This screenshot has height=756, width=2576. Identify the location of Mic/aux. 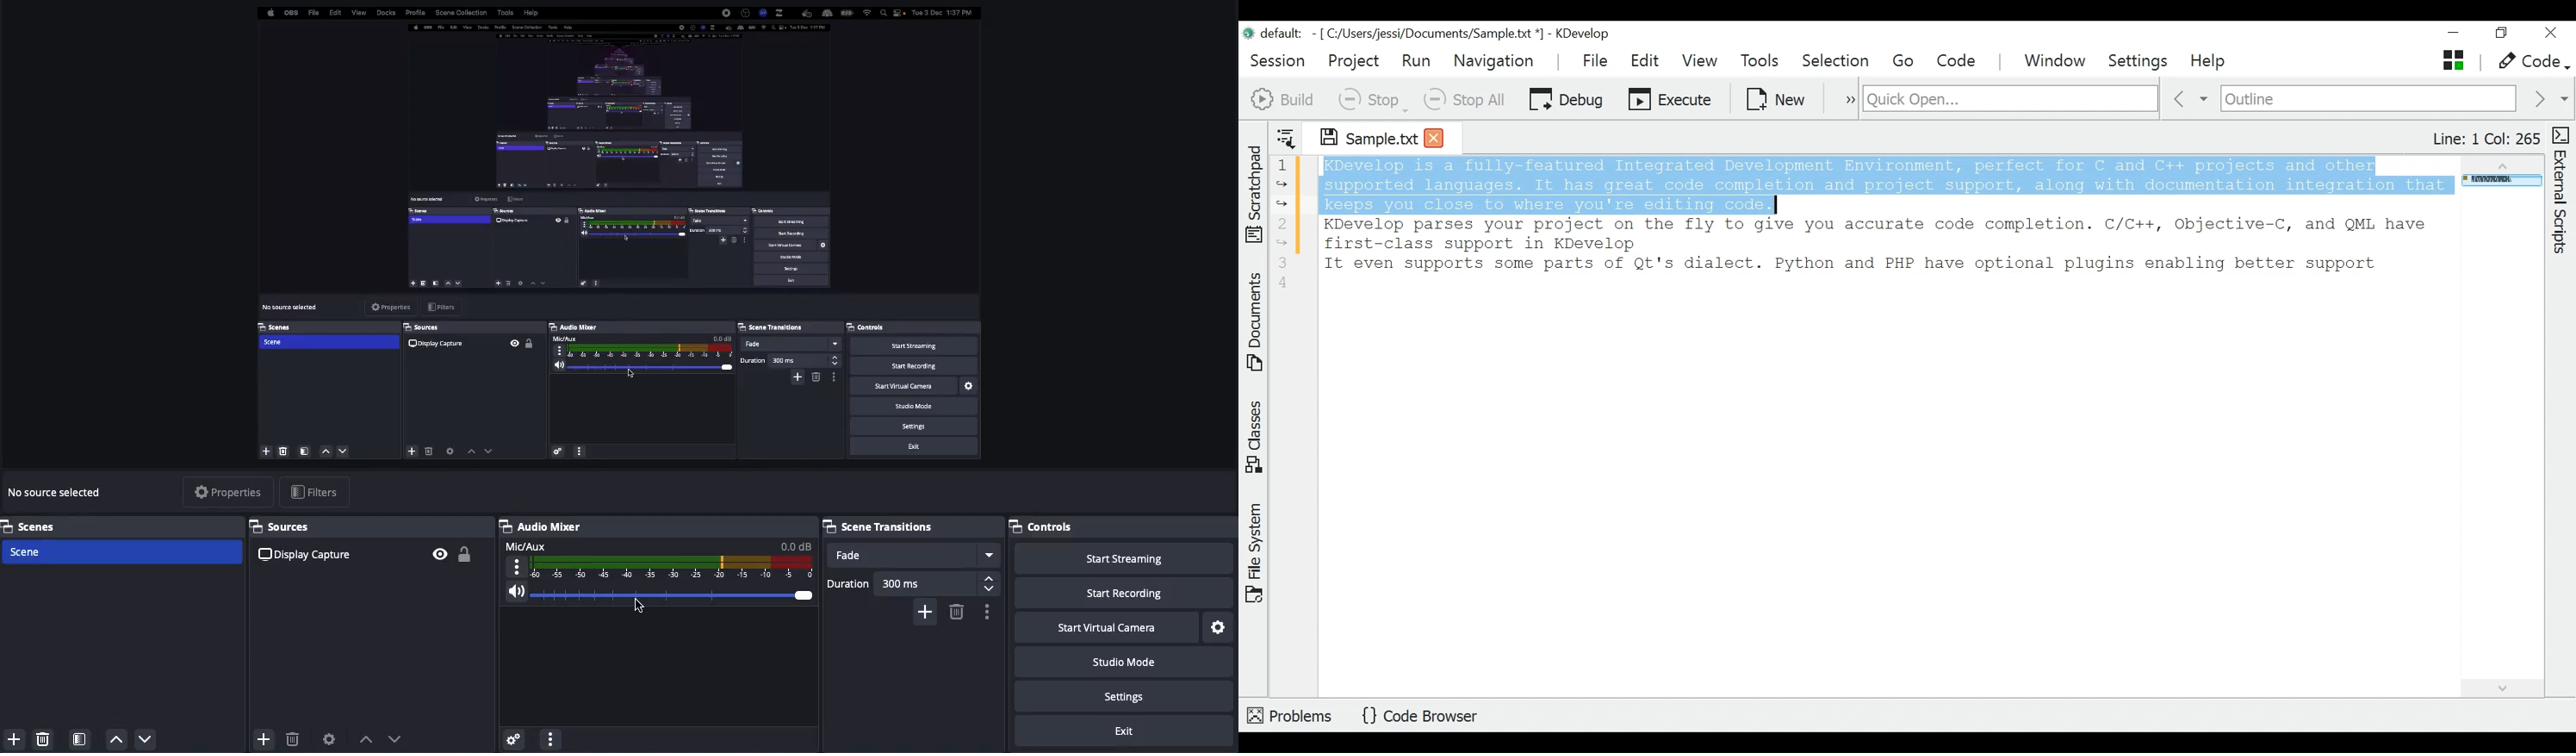
(660, 559).